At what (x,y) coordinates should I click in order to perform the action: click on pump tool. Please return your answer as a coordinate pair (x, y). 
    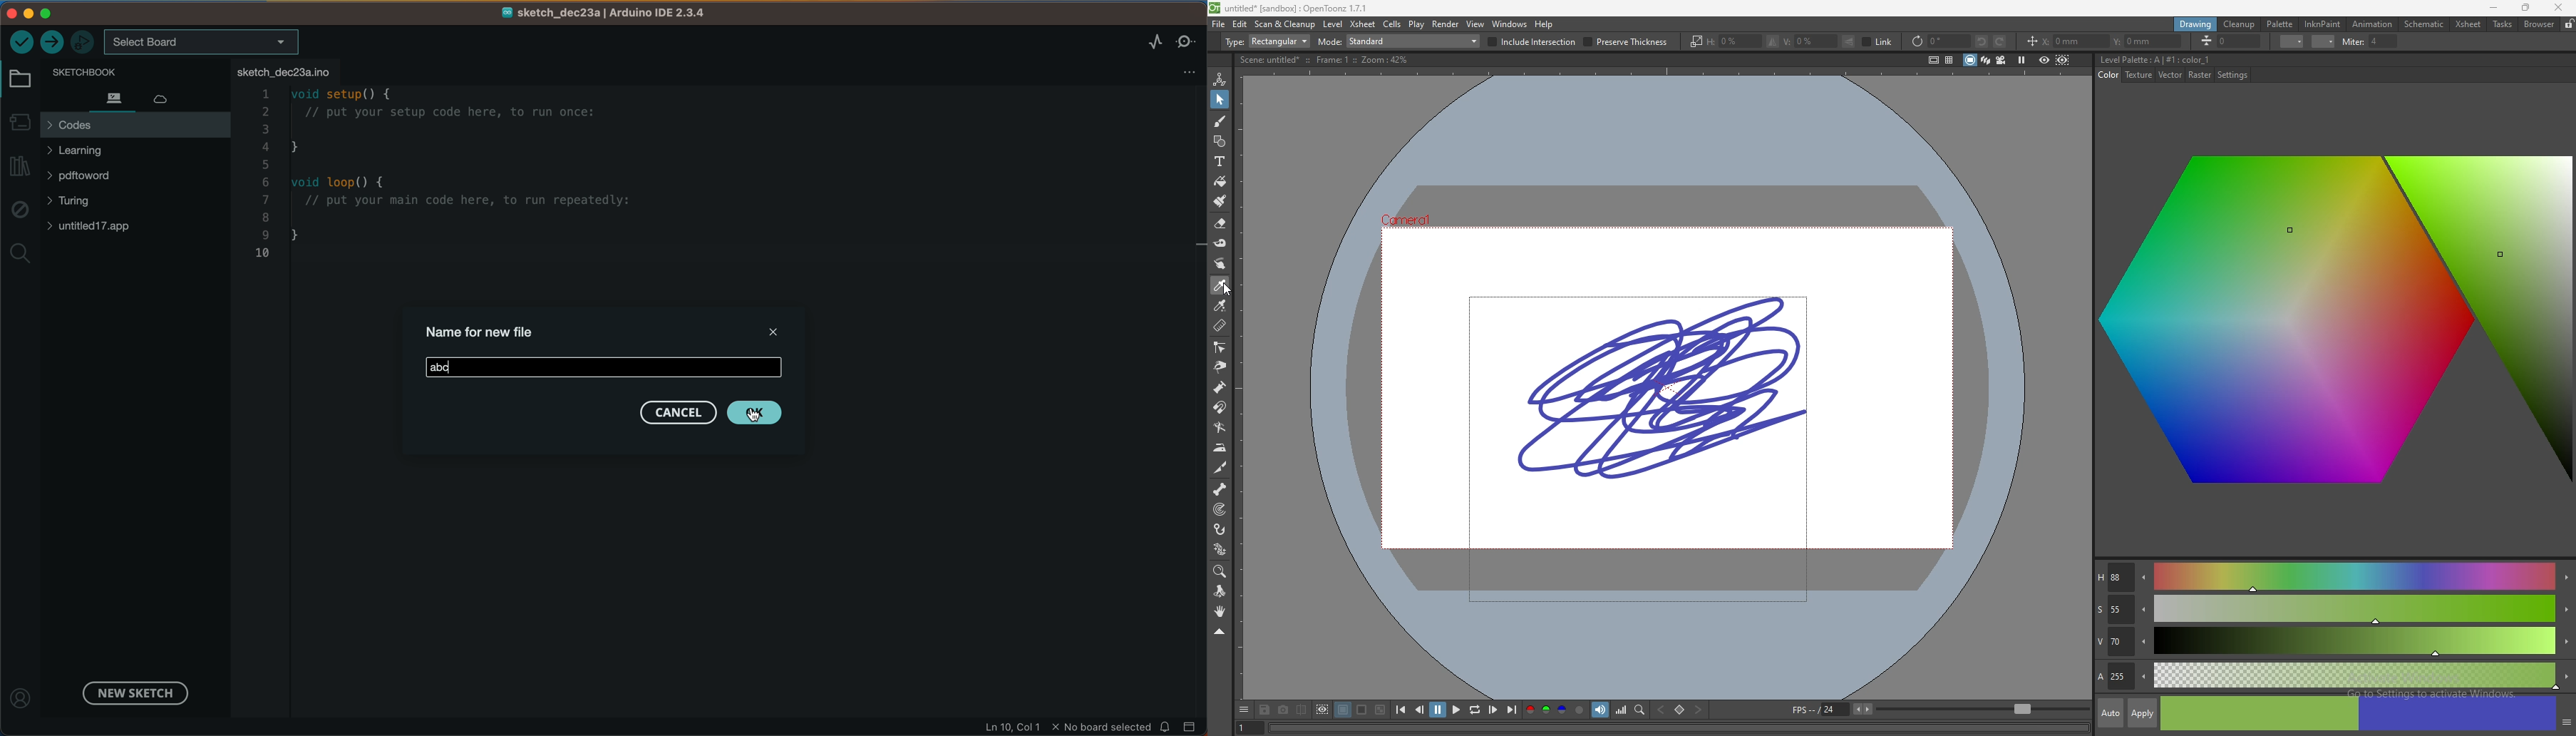
    Looking at the image, I should click on (1221, 388).